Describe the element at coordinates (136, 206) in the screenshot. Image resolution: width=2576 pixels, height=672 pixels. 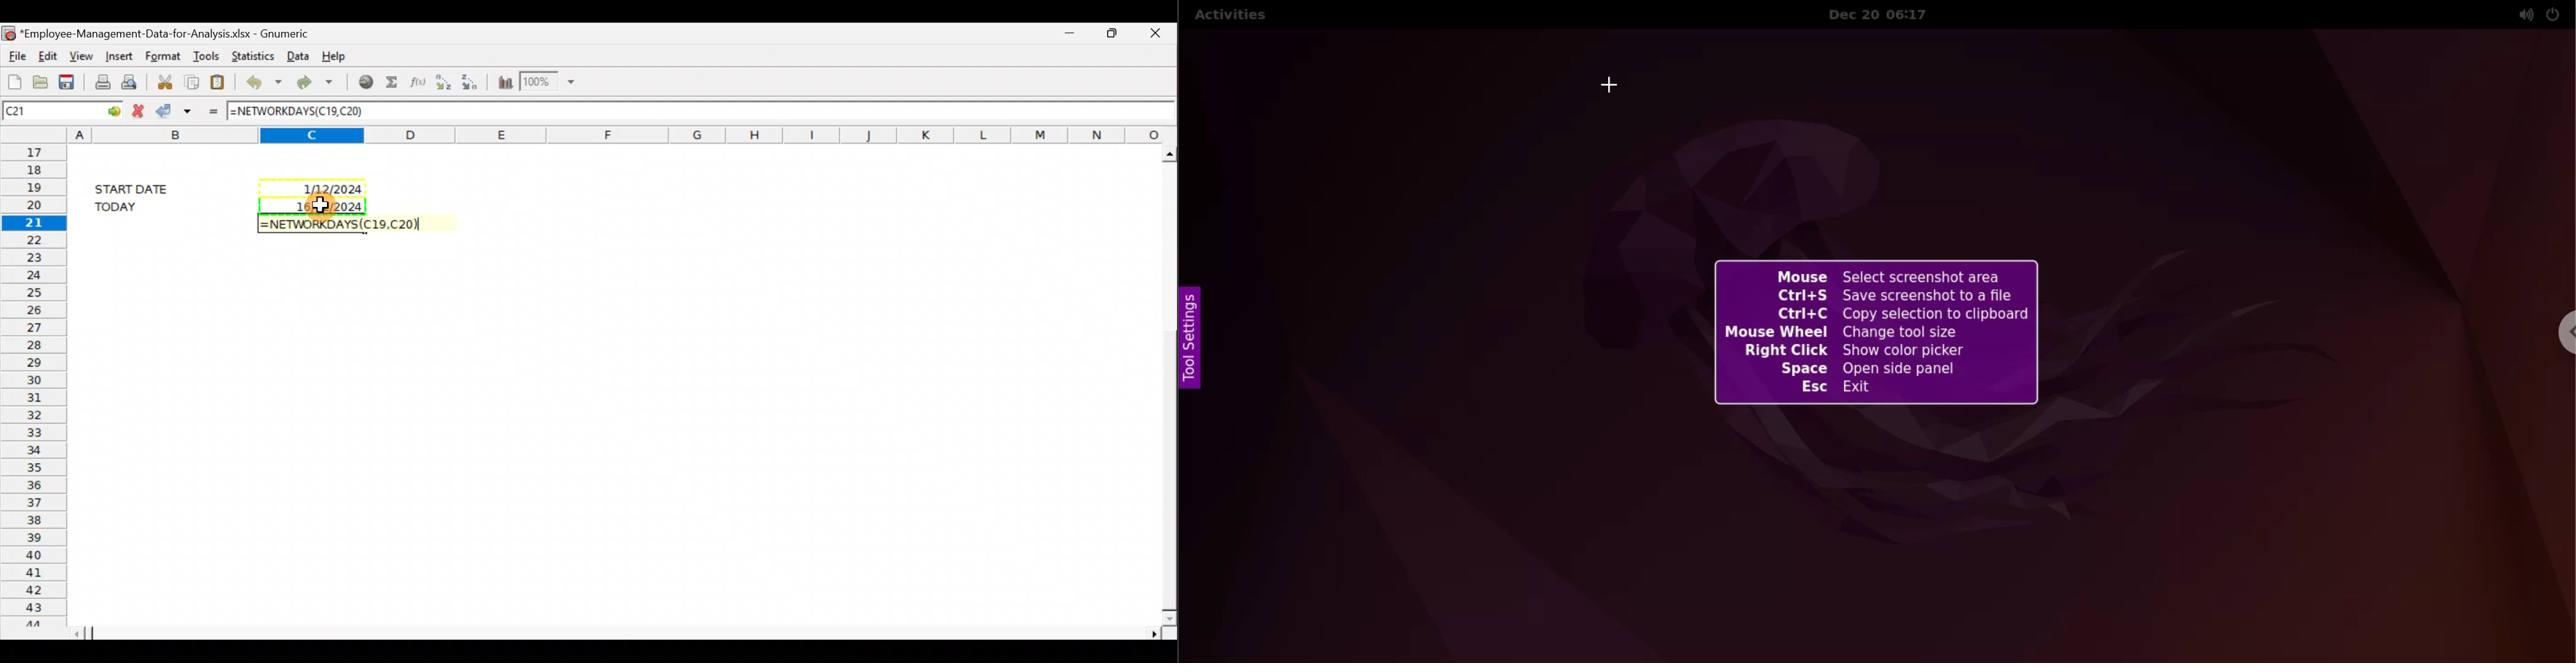
I see `TODAY` at that location.